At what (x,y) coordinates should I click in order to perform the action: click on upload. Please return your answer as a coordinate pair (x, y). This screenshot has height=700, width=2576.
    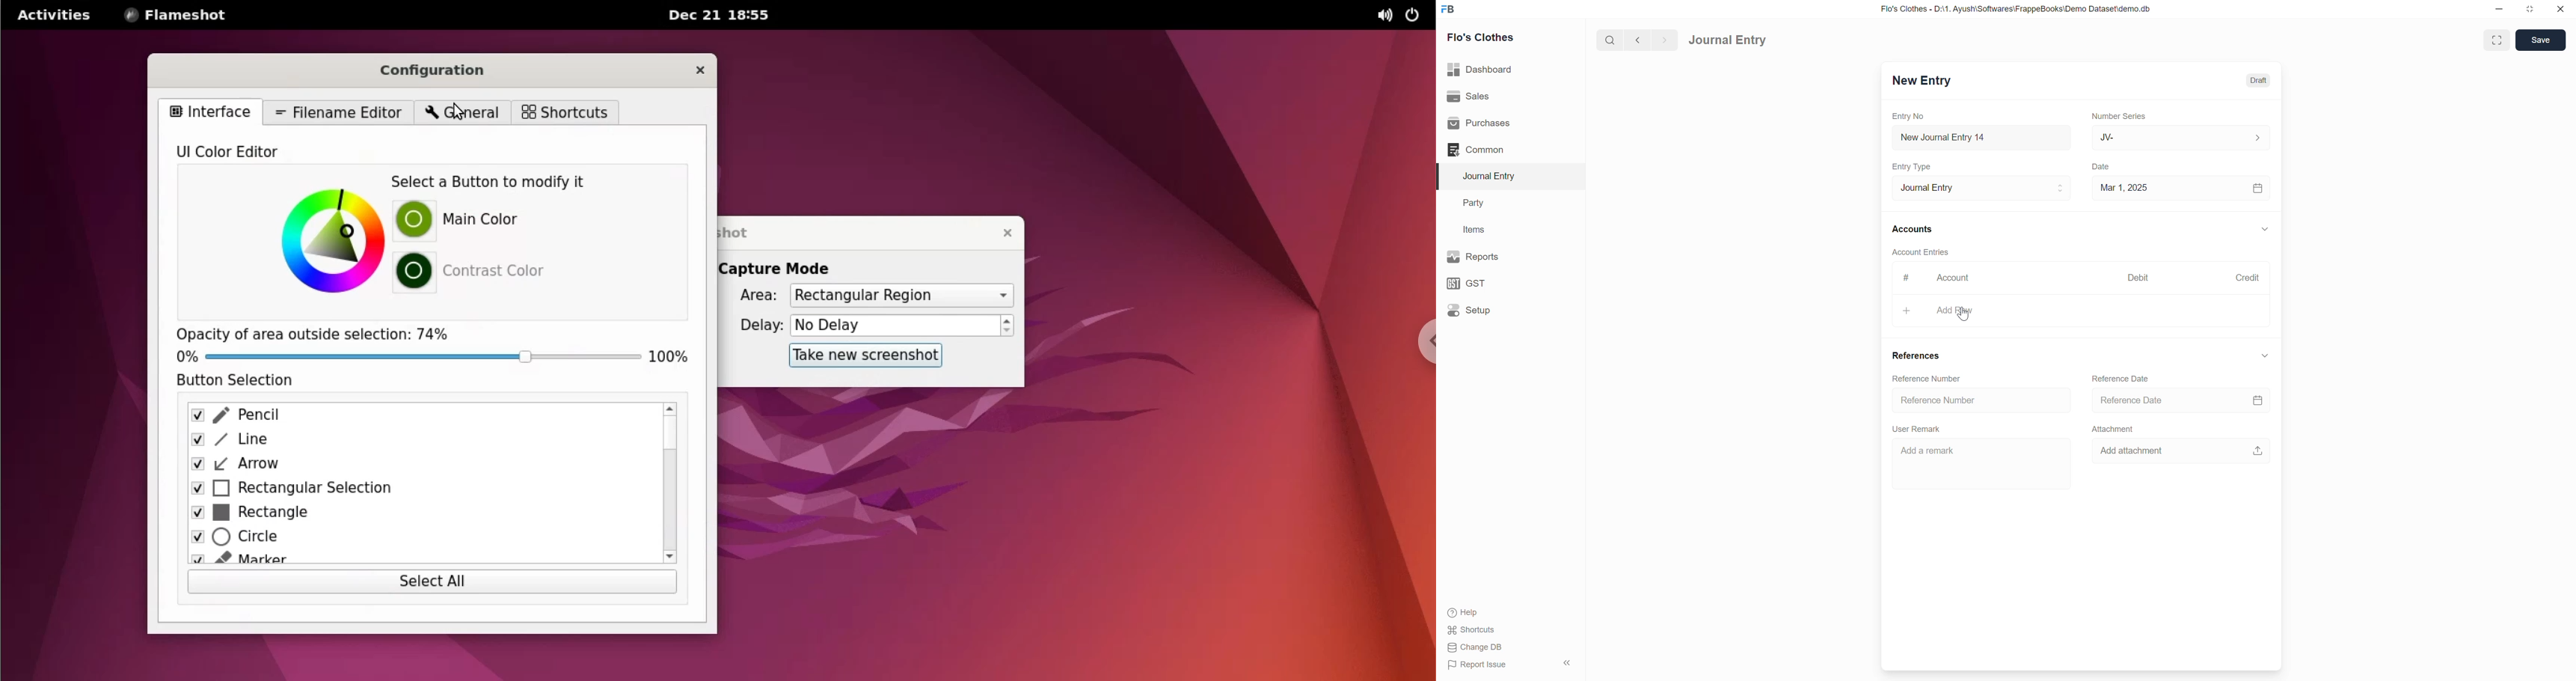
    Looking at the image, I should click on (2258, 449).